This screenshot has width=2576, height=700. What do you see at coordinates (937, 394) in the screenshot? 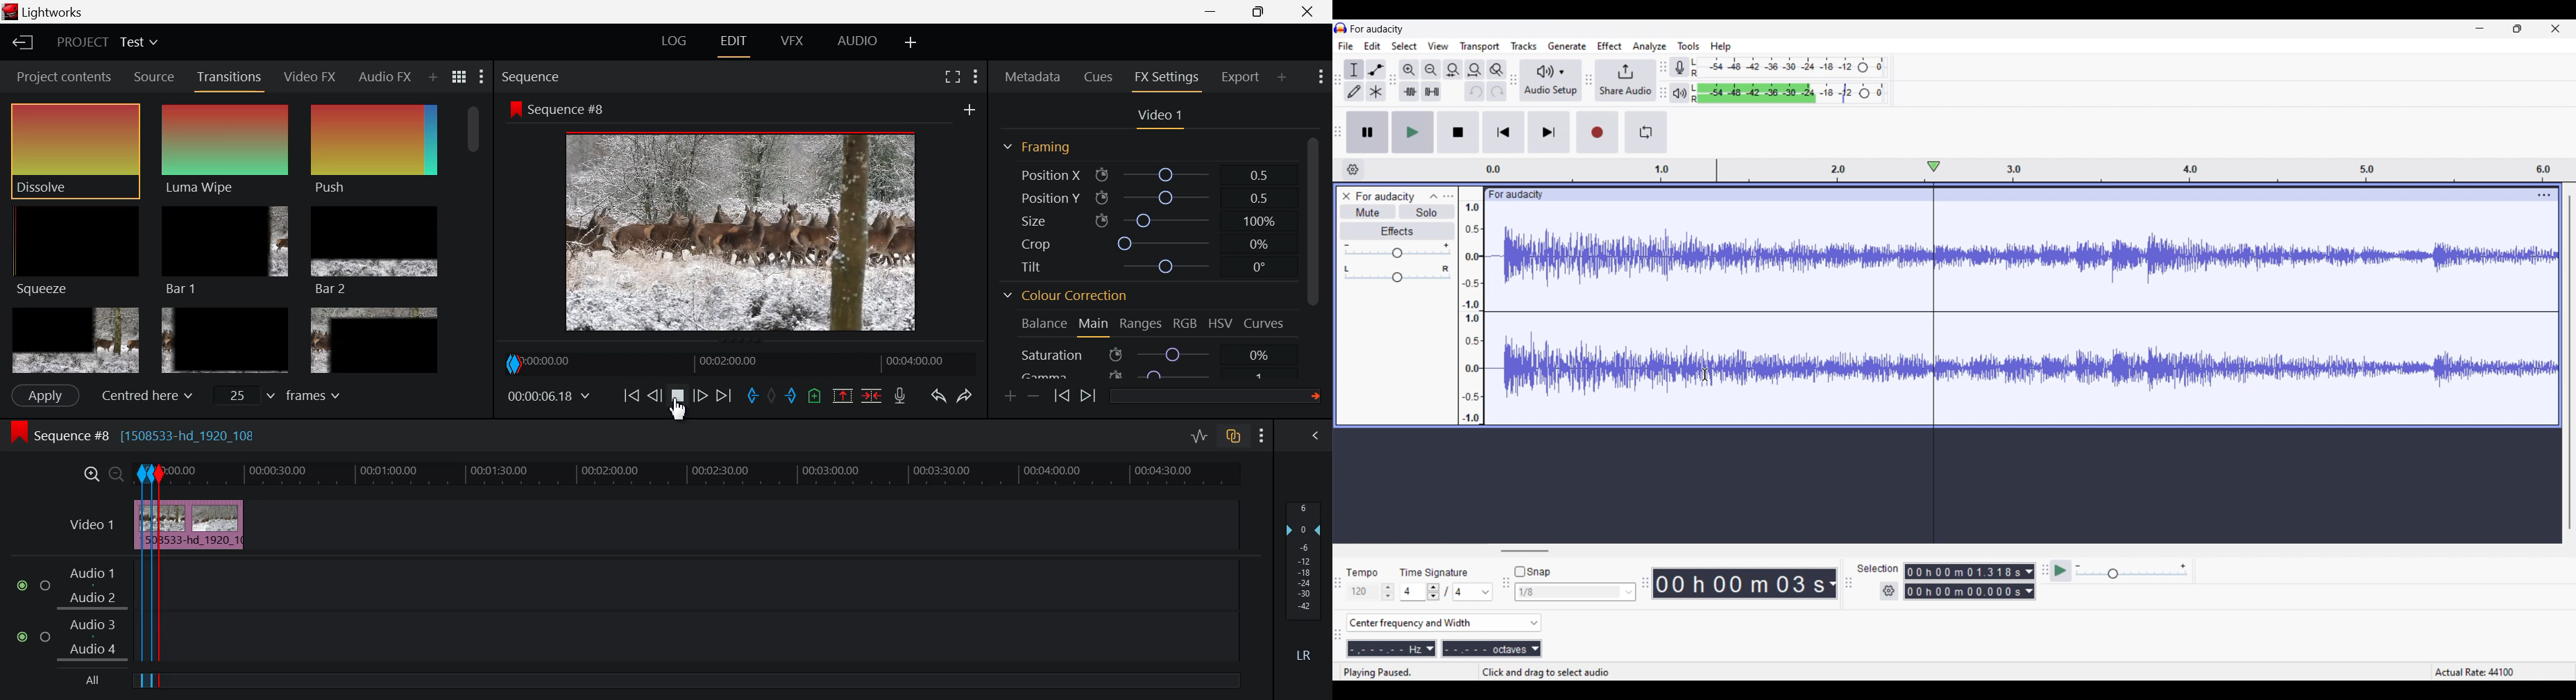
I see `Undo` at bounding box center [937, 394].